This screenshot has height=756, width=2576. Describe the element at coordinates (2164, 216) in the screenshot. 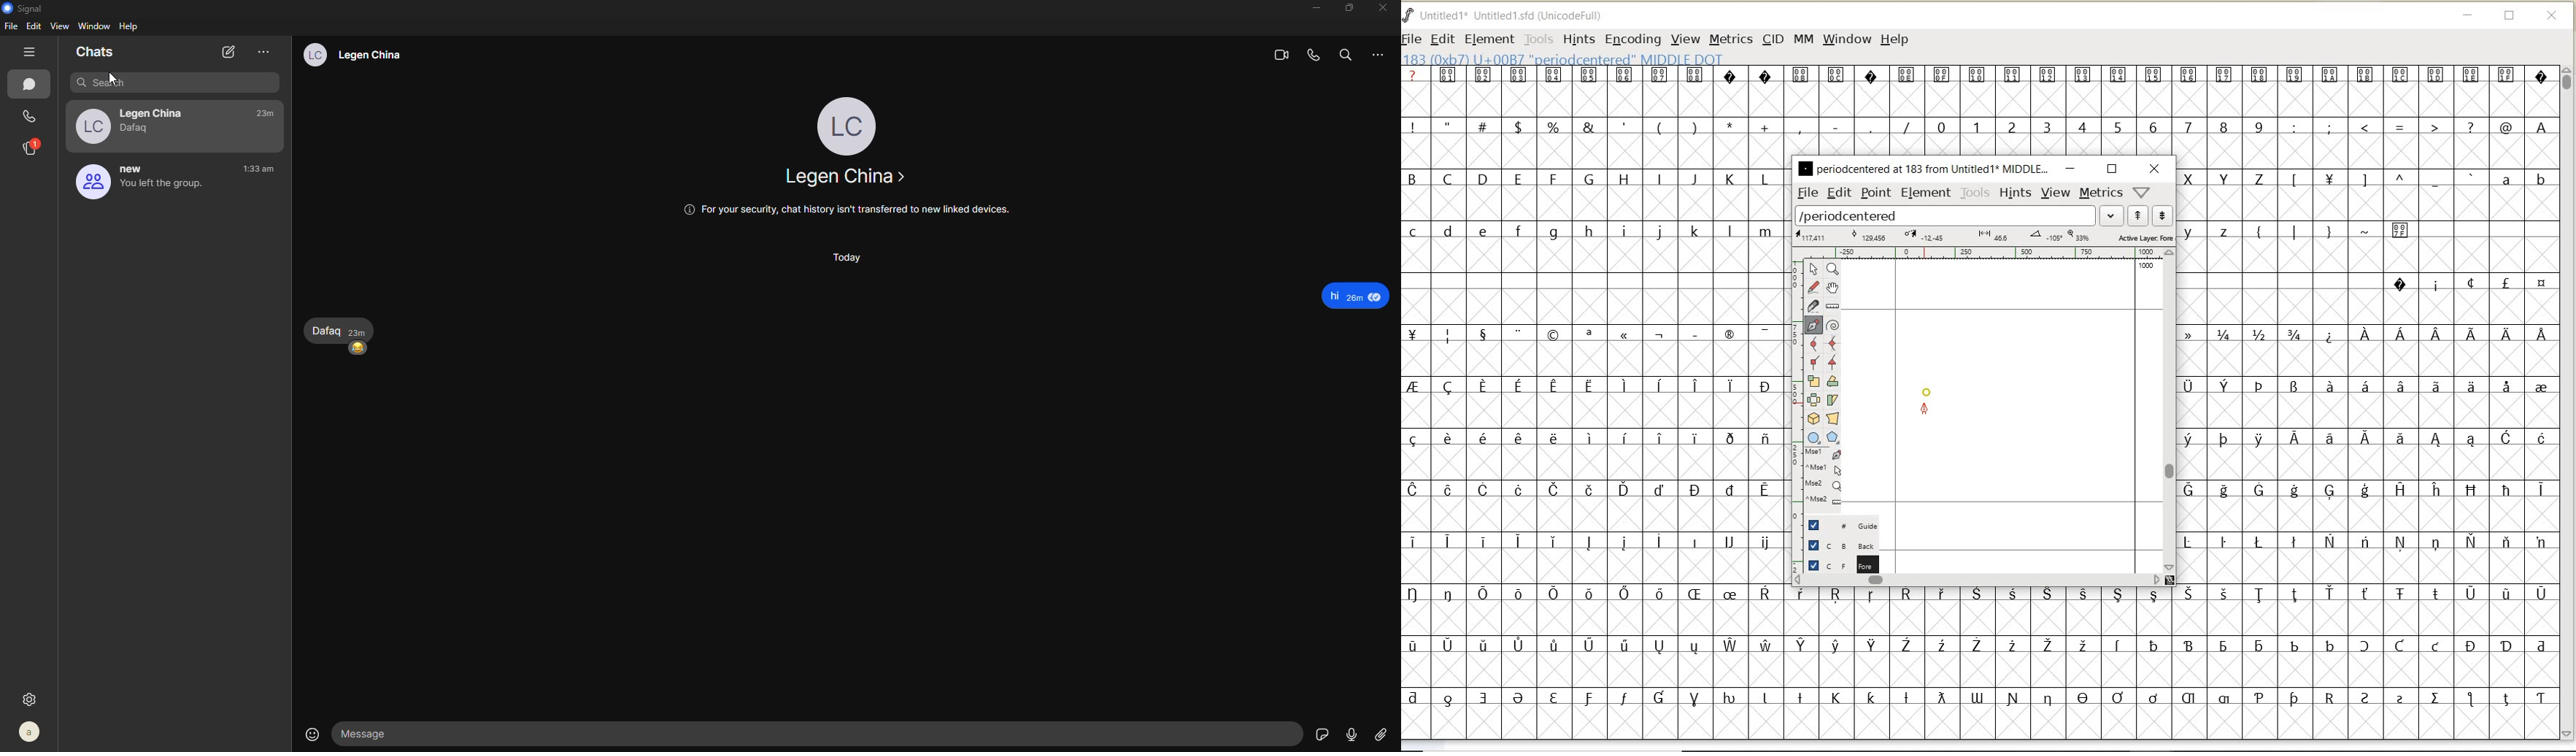

I see `show next word list` at that location.